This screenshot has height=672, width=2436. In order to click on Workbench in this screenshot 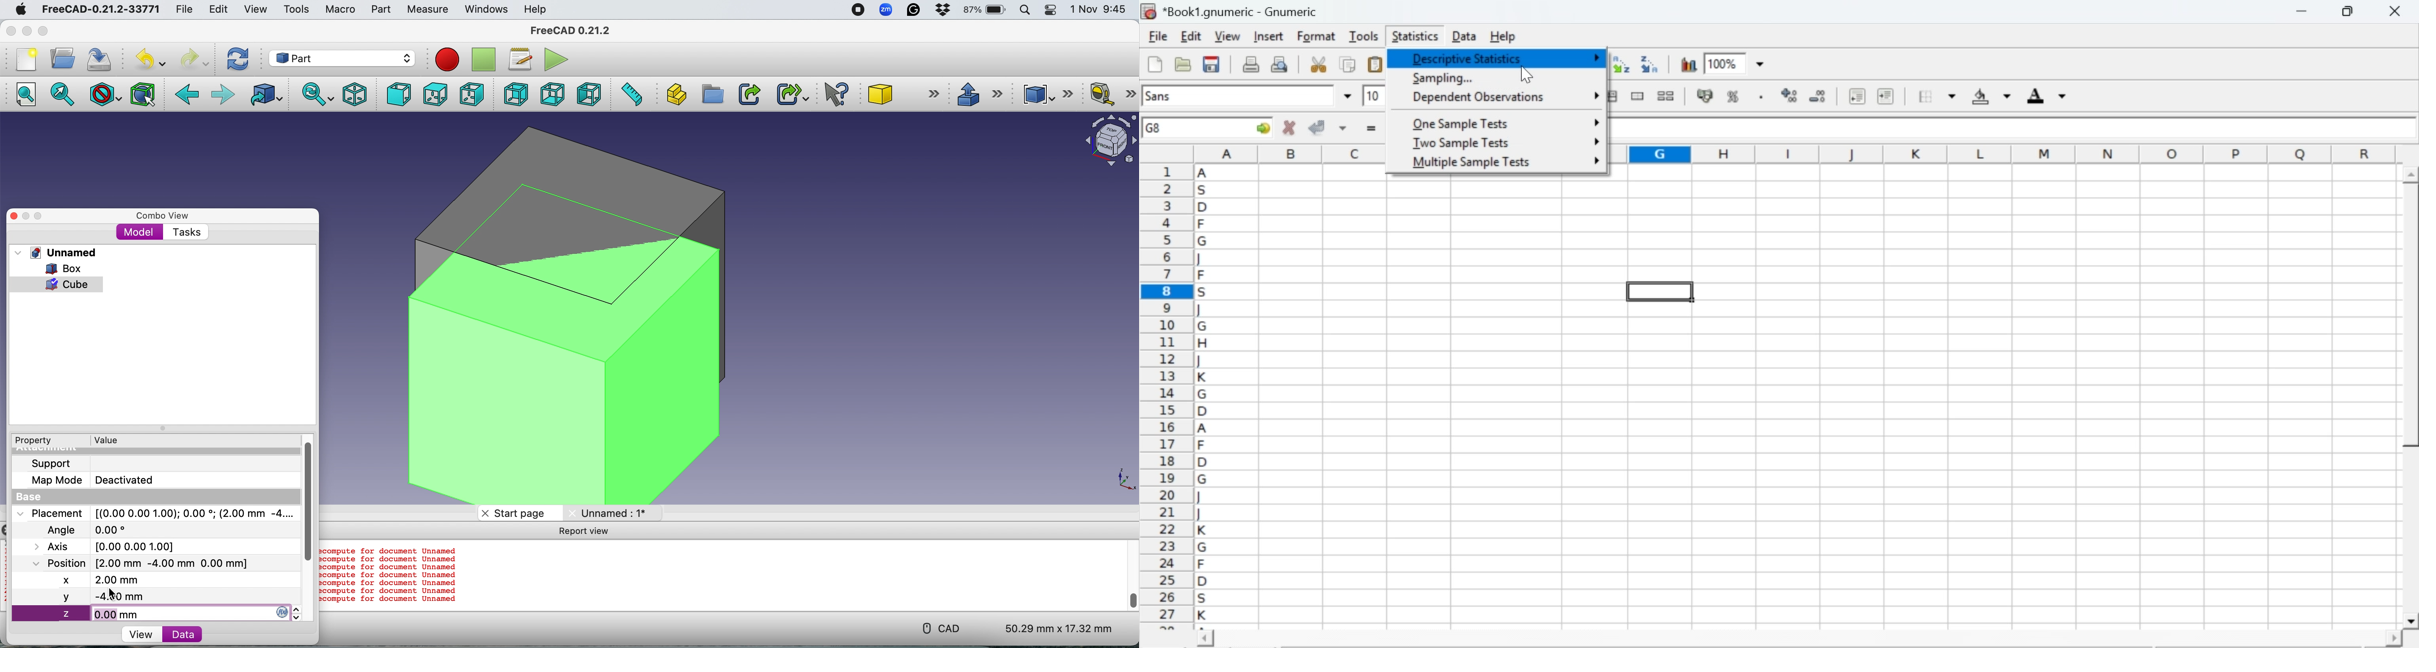, I will do `click(341, 57)`.